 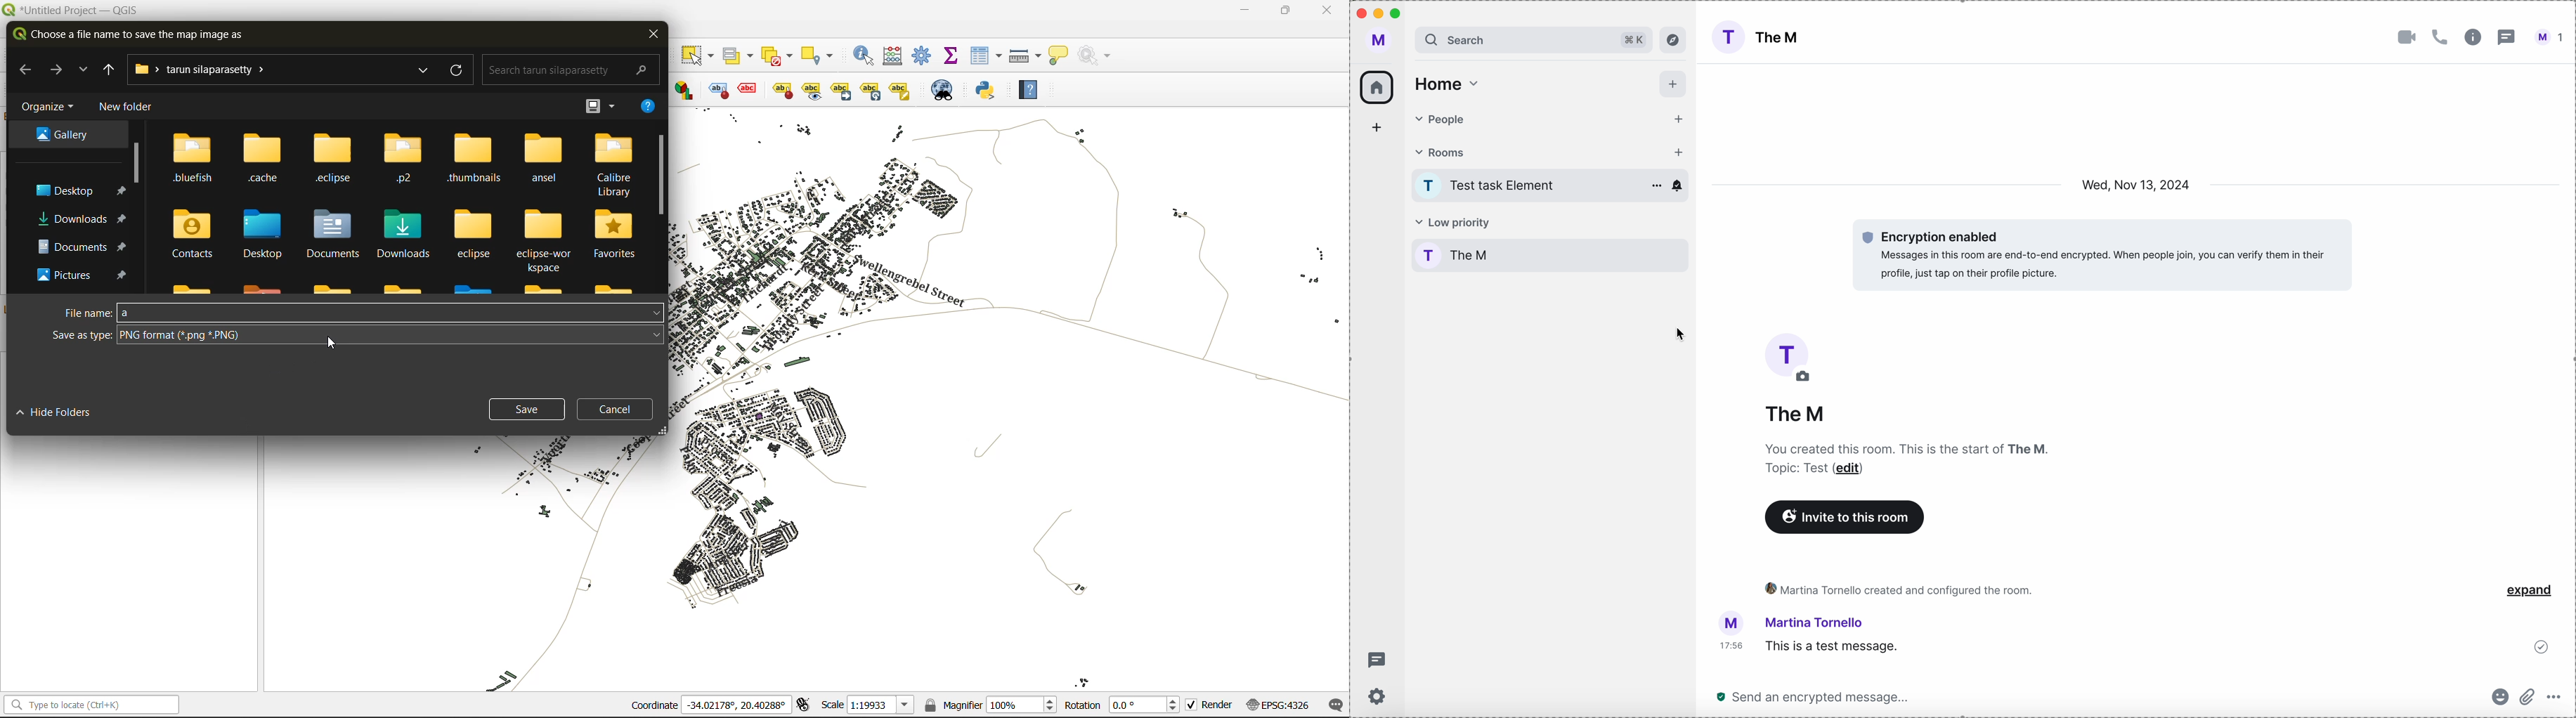 I want to click on status bar, so click(x=89, y=705).